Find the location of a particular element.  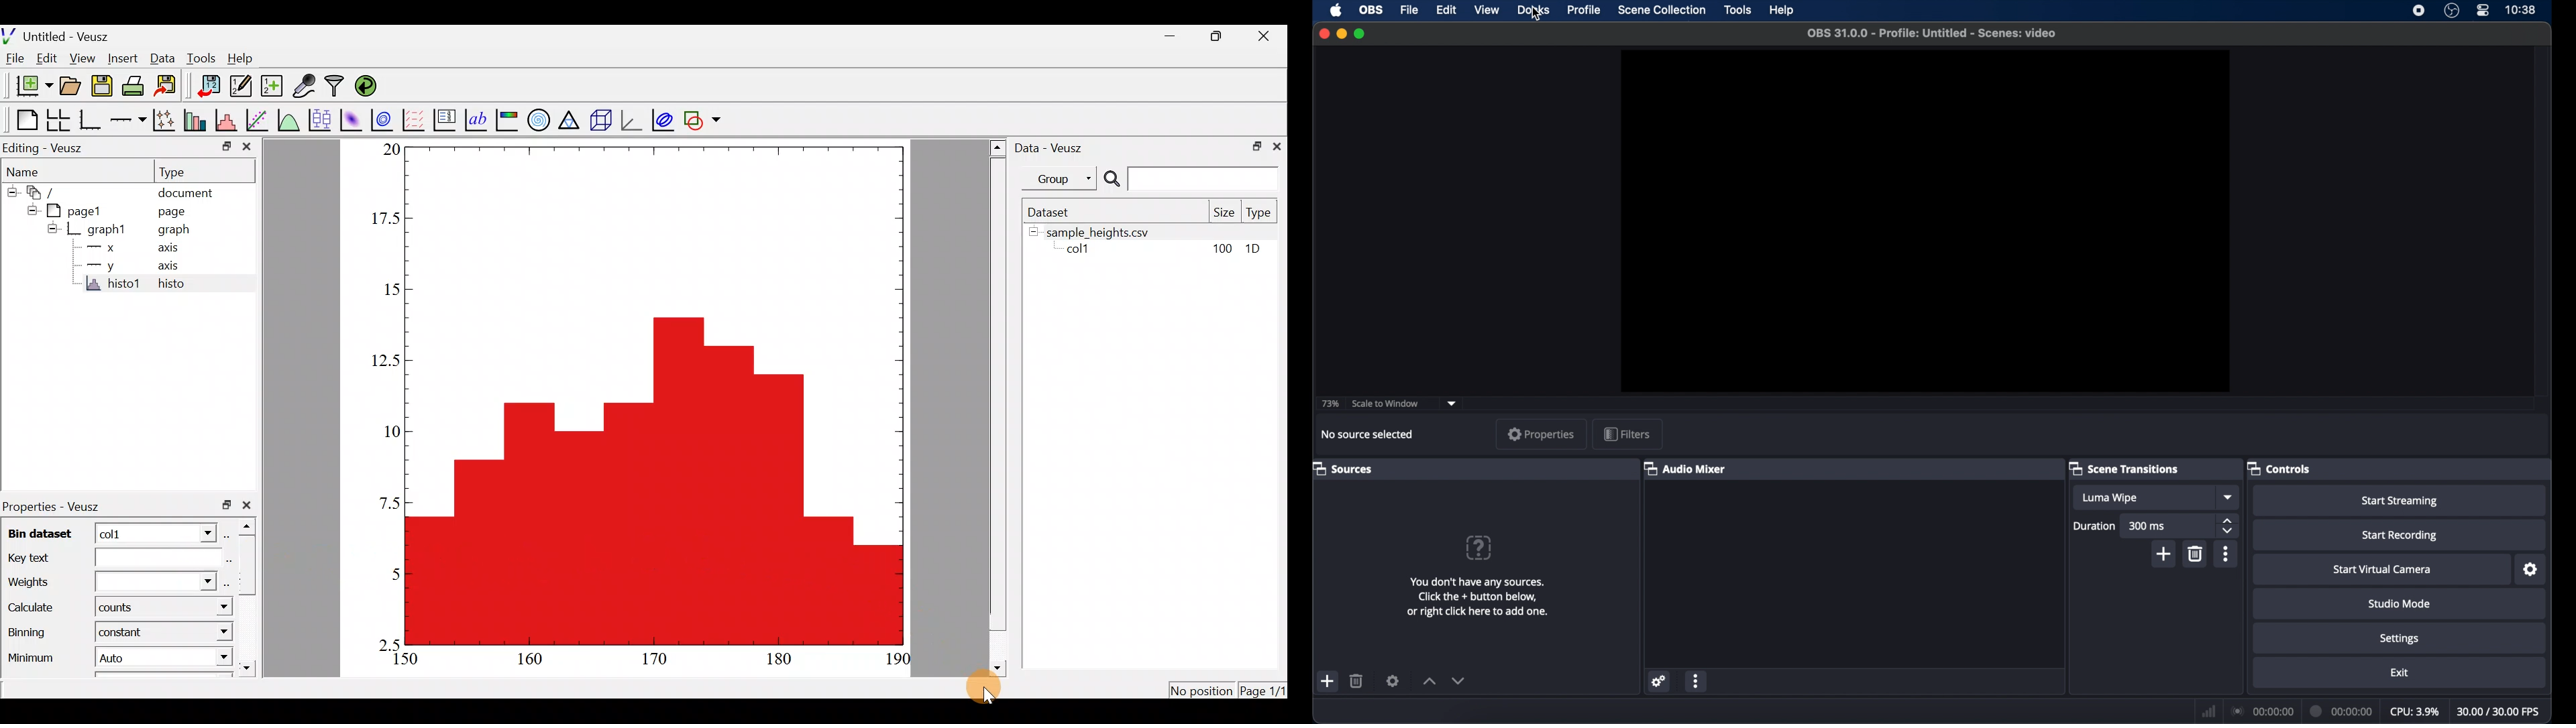

stepper buttons is located at coordinates (2229, 526).